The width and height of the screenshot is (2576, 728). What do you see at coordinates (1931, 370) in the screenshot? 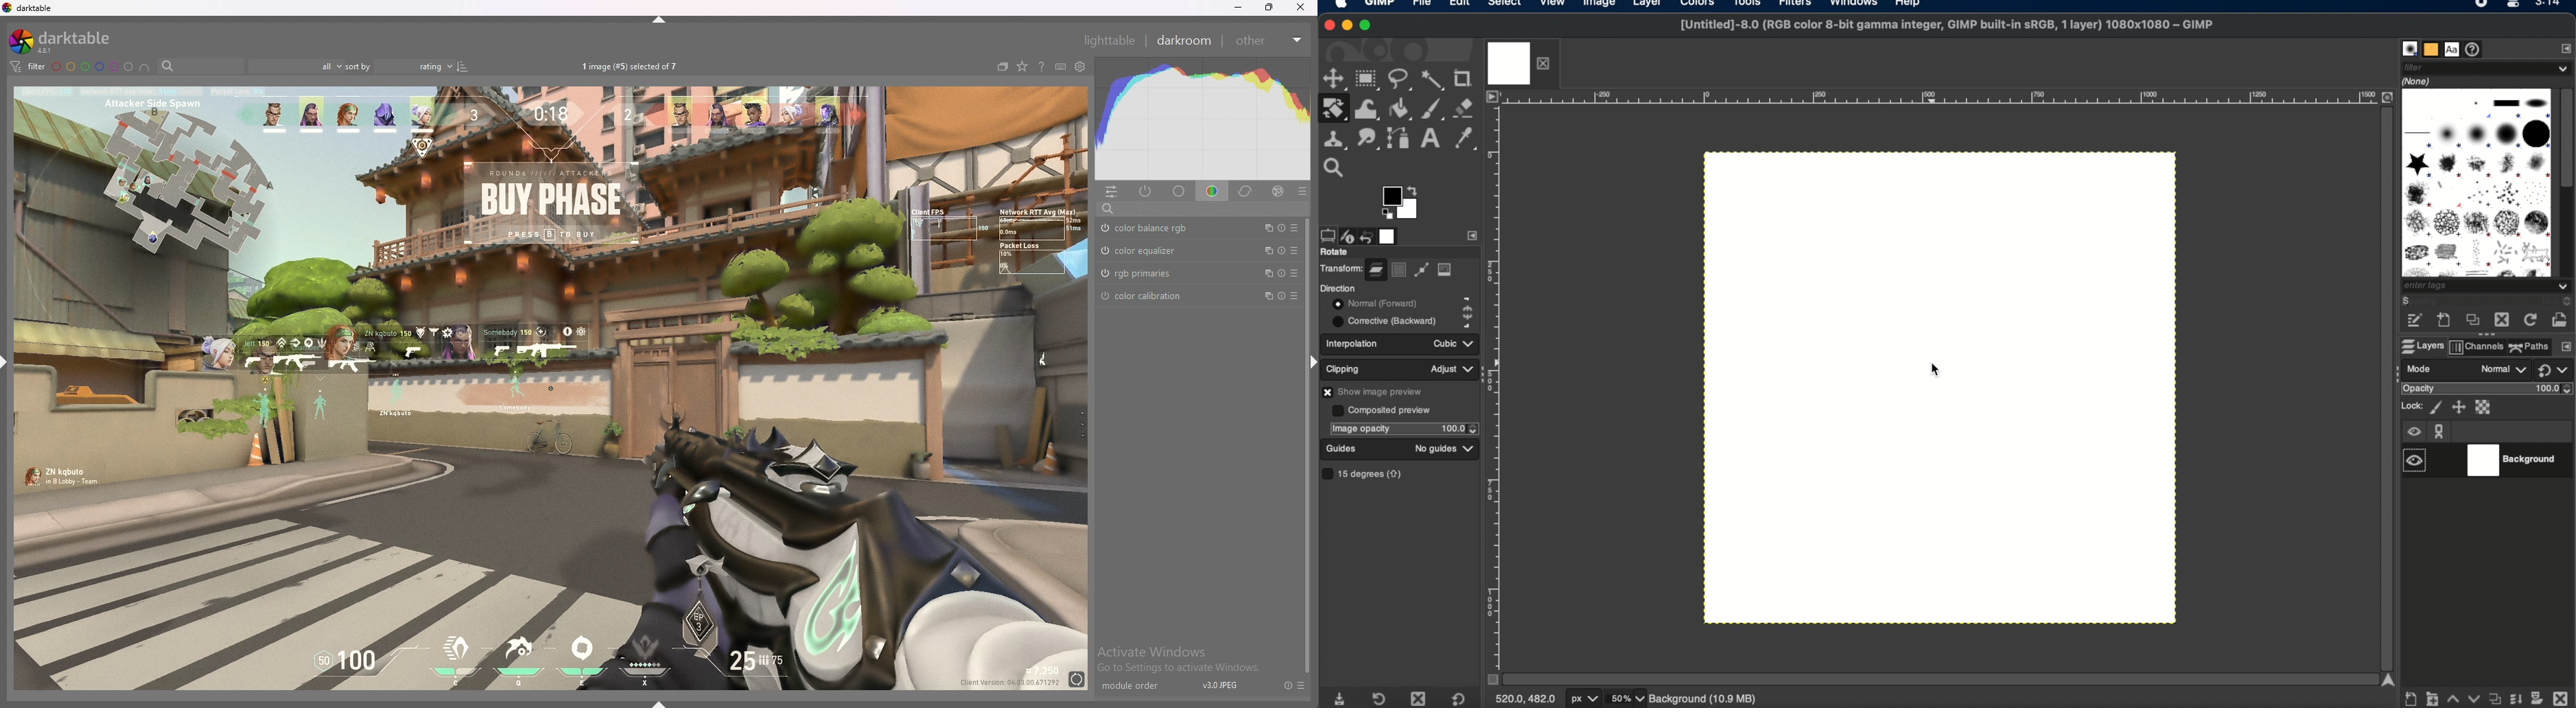
I see `cursor` at bounding box center [1931, 370].